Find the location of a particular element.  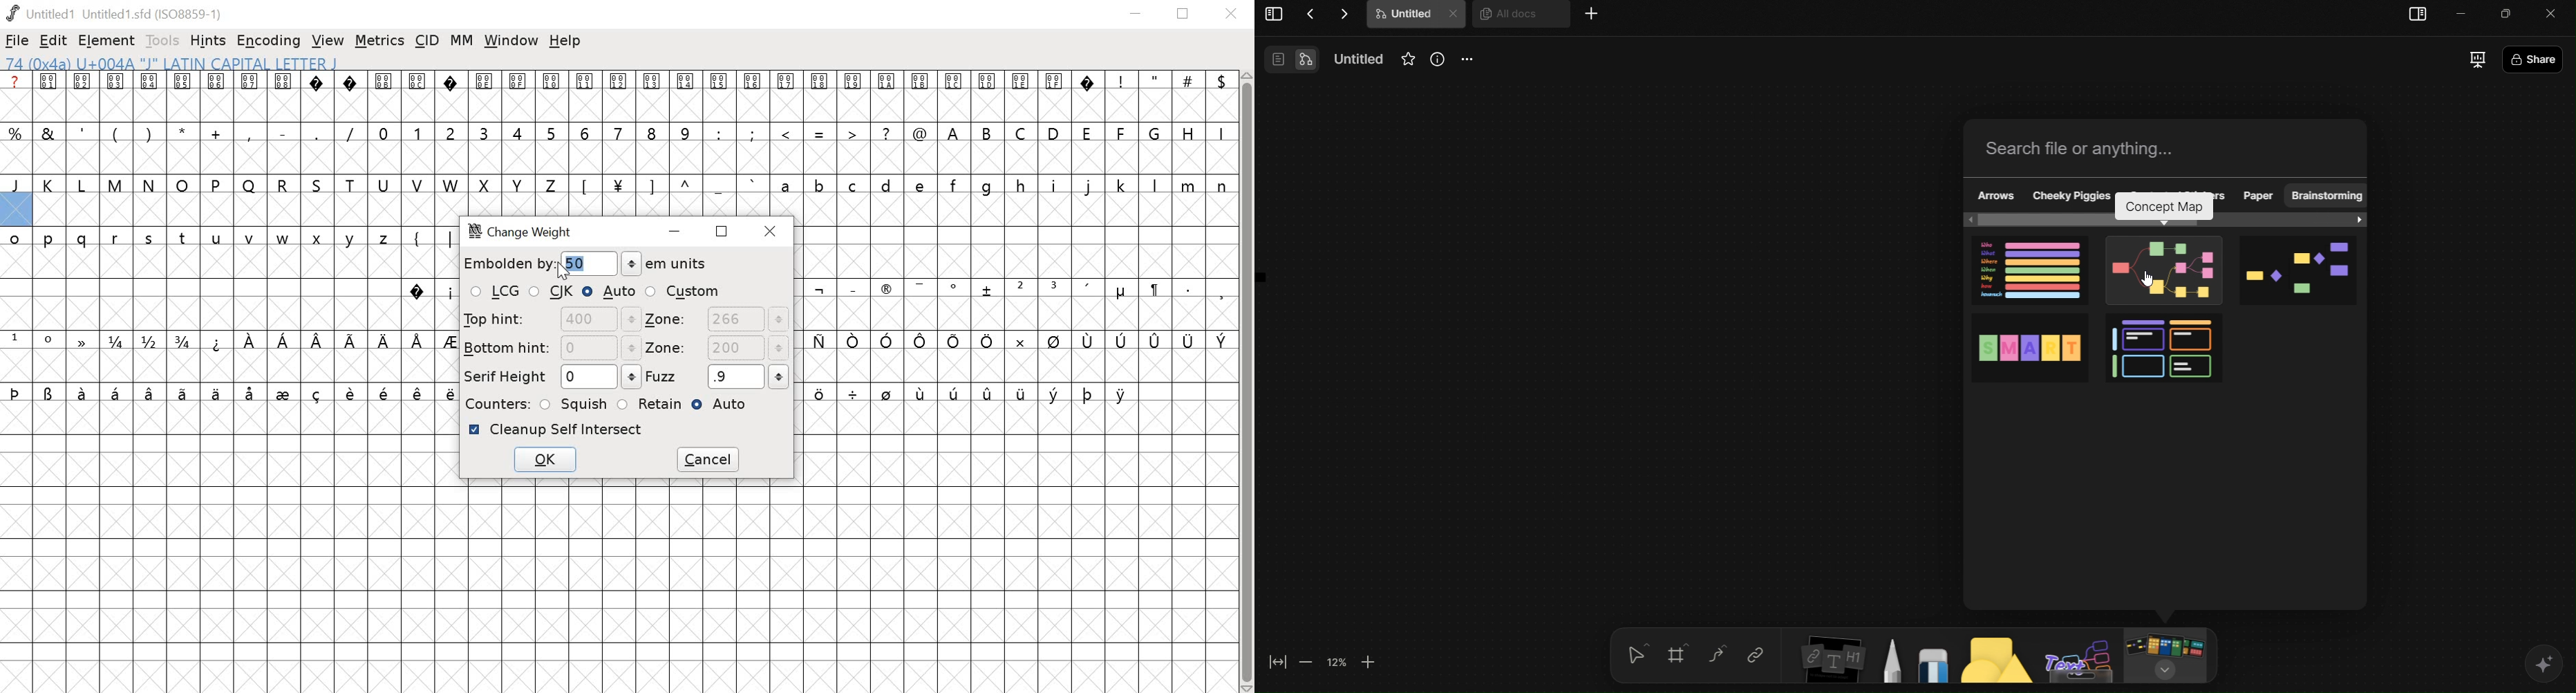

special characters is located at coordinates (817, 135).